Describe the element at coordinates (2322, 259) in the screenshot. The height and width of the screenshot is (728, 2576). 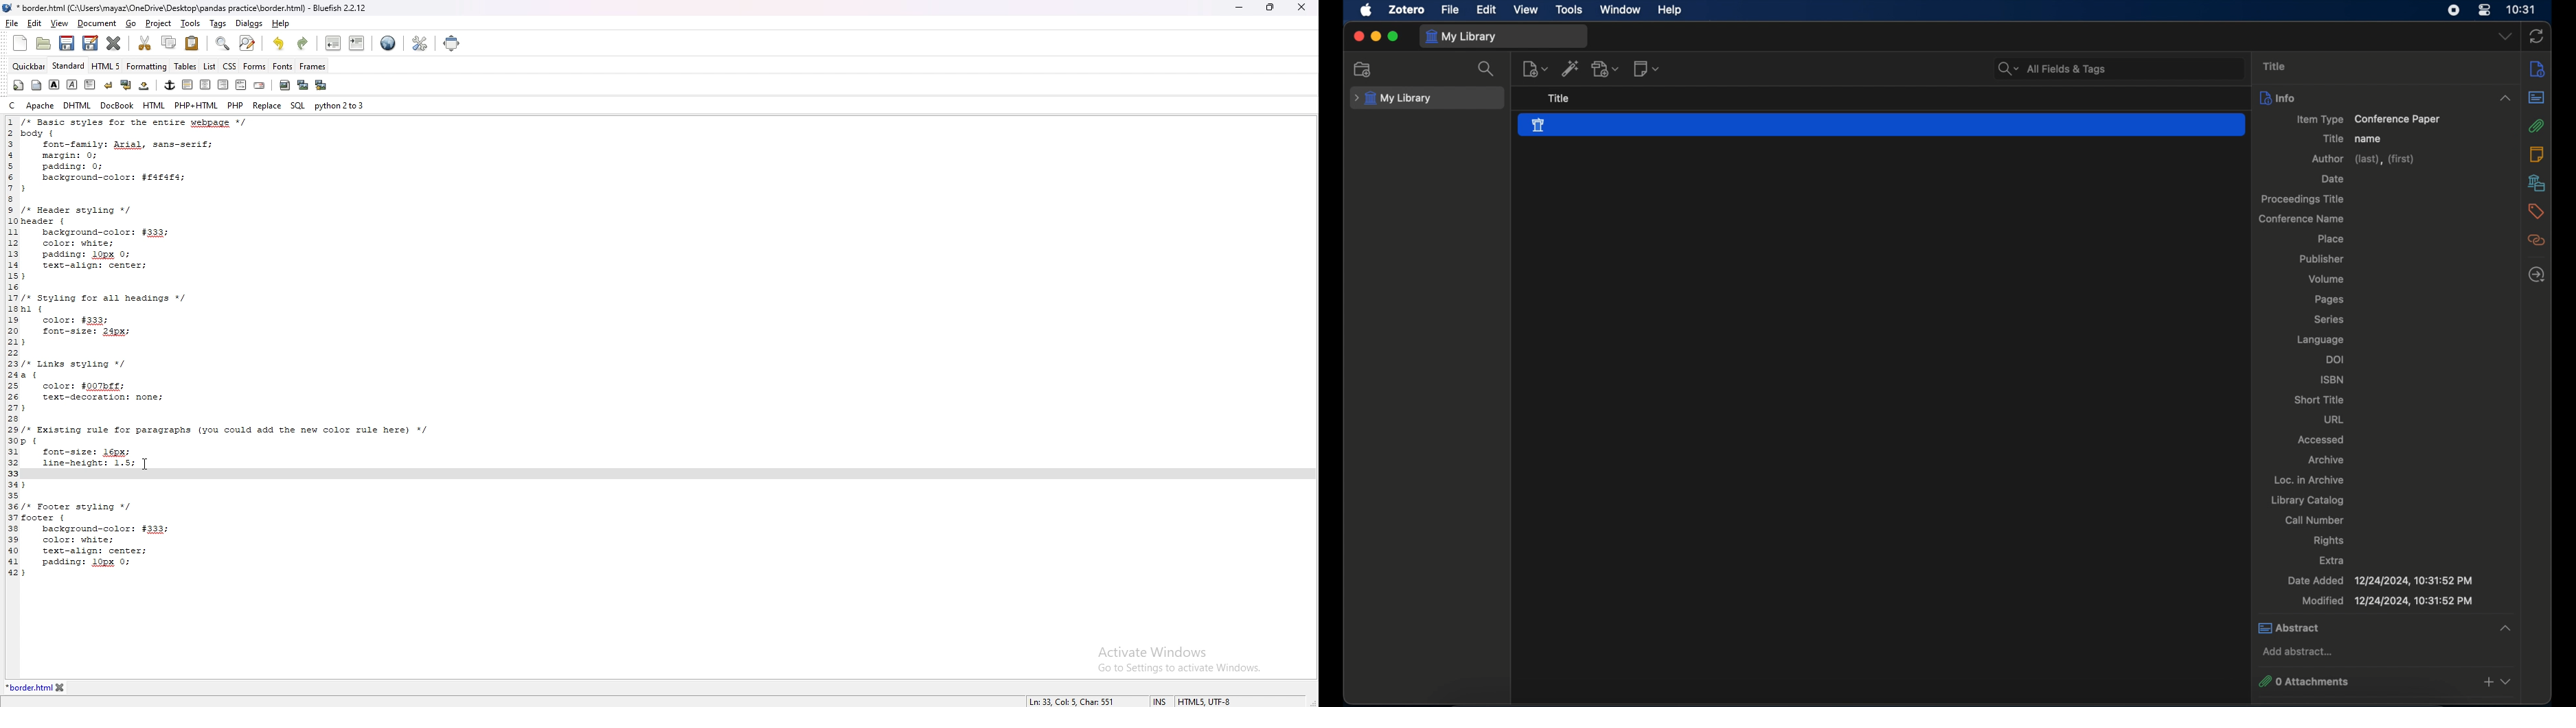
I see `publisher` at that location.